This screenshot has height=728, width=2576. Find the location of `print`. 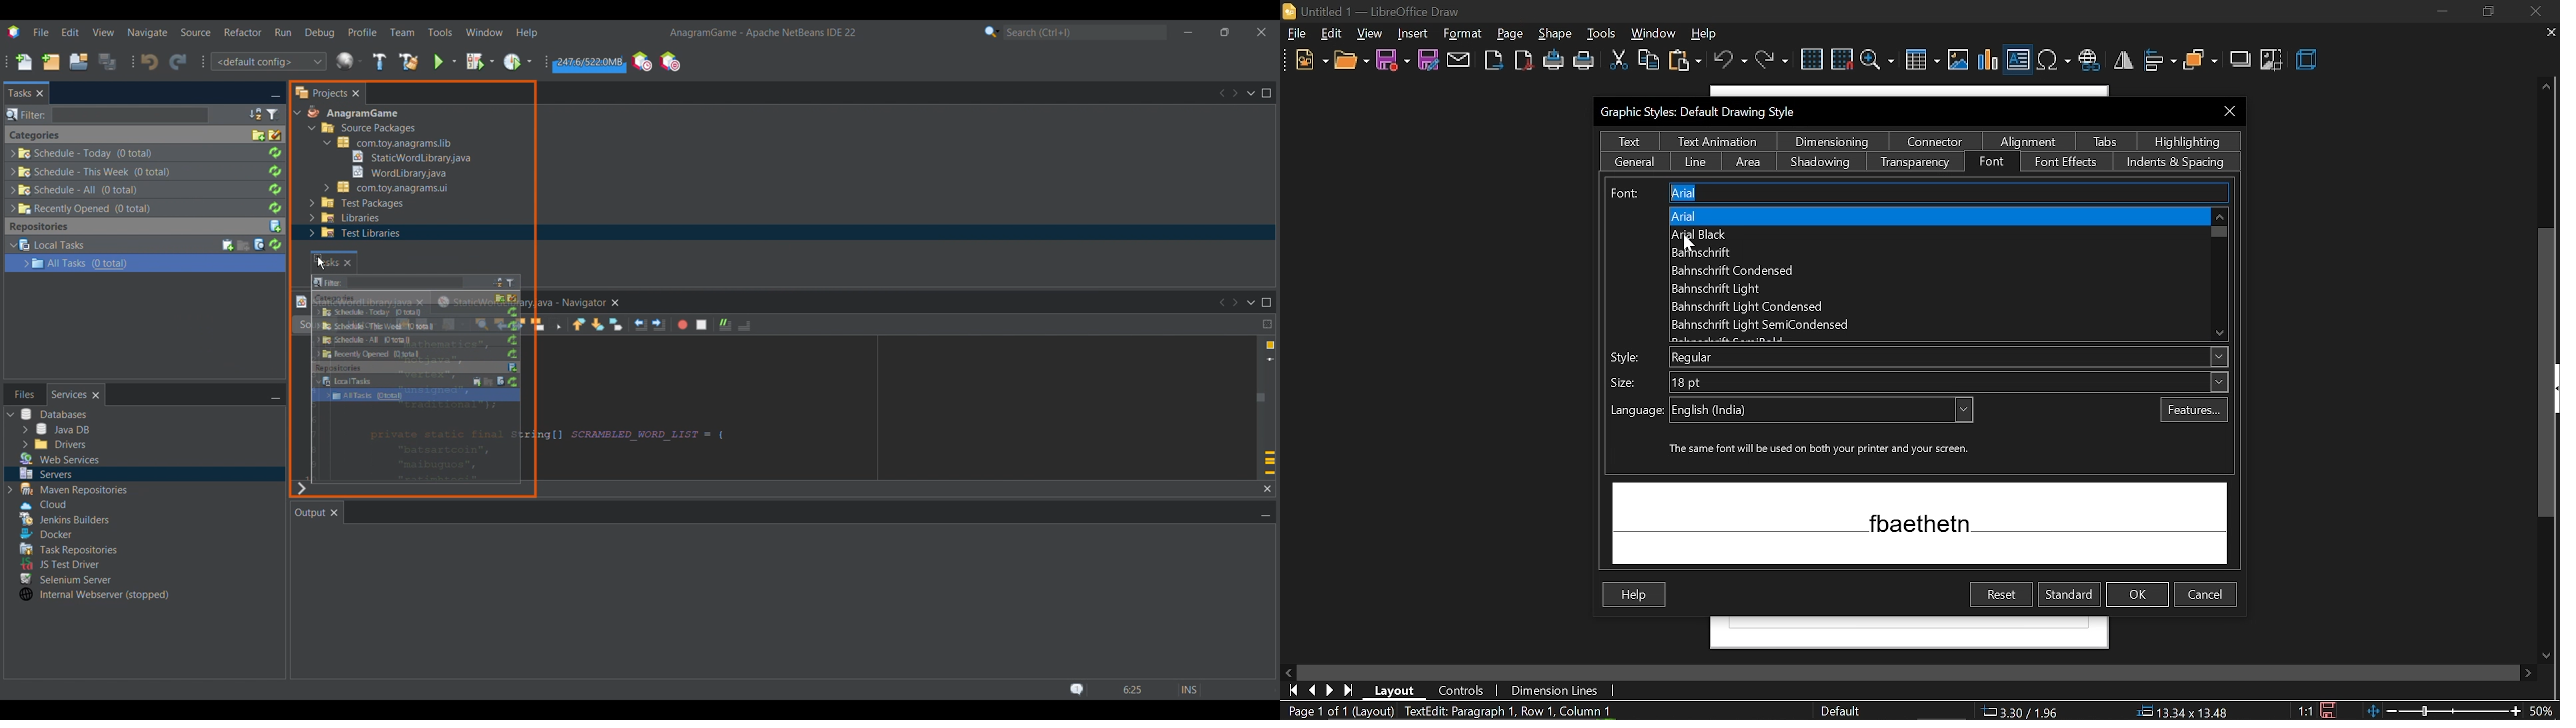

print is located at coordinates (1584, 63).